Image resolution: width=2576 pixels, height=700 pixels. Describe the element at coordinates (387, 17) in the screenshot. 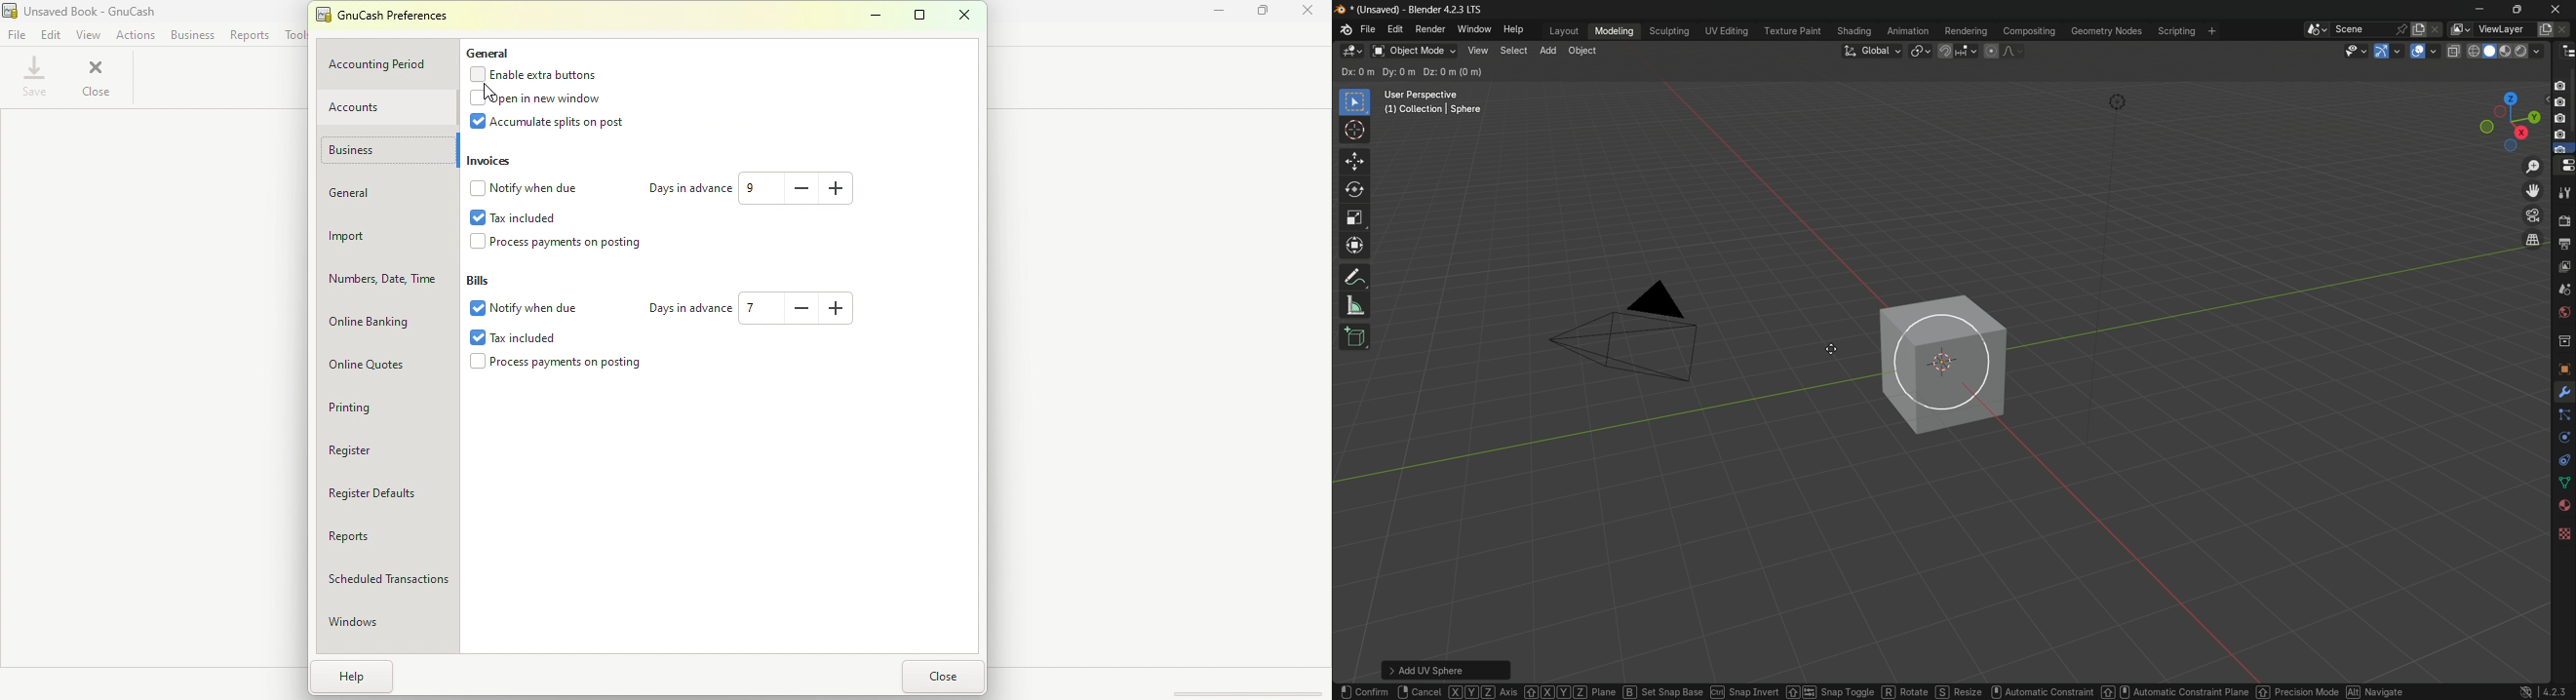

I see `GnuCash preferences` at that location.